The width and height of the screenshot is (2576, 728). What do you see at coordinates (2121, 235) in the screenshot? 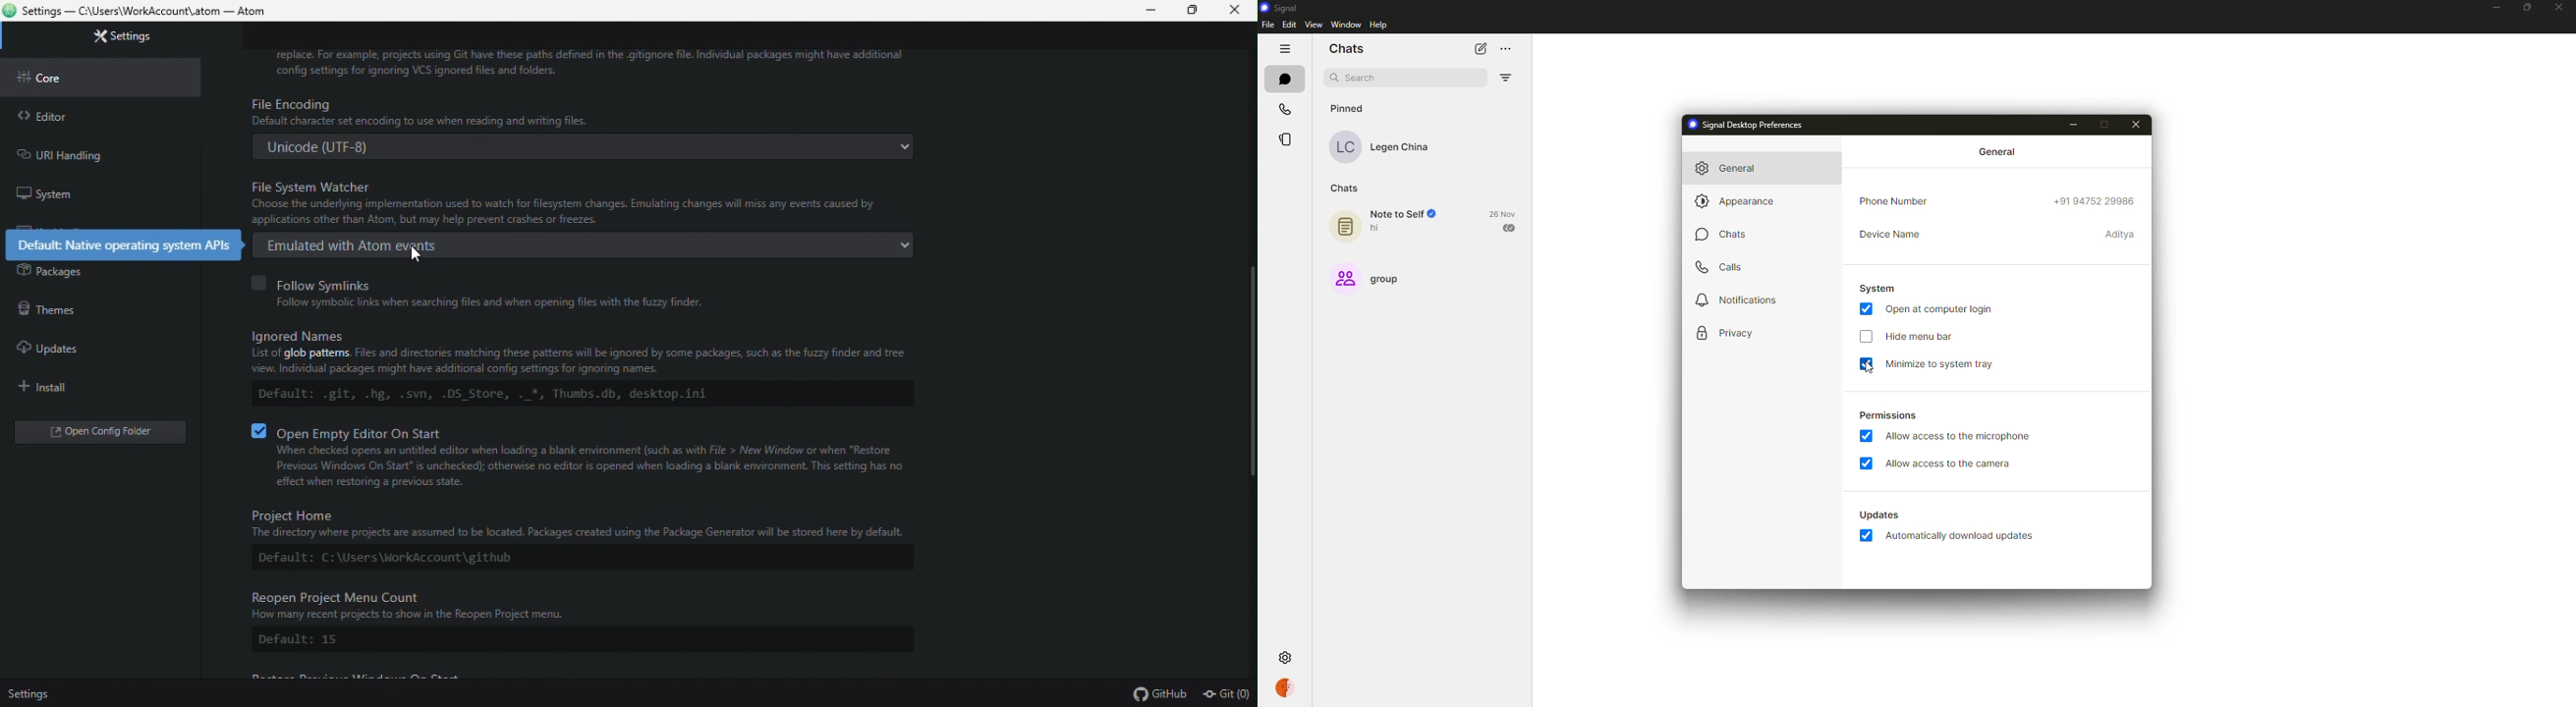
I see `device name` at bounding box center [2121, 235].